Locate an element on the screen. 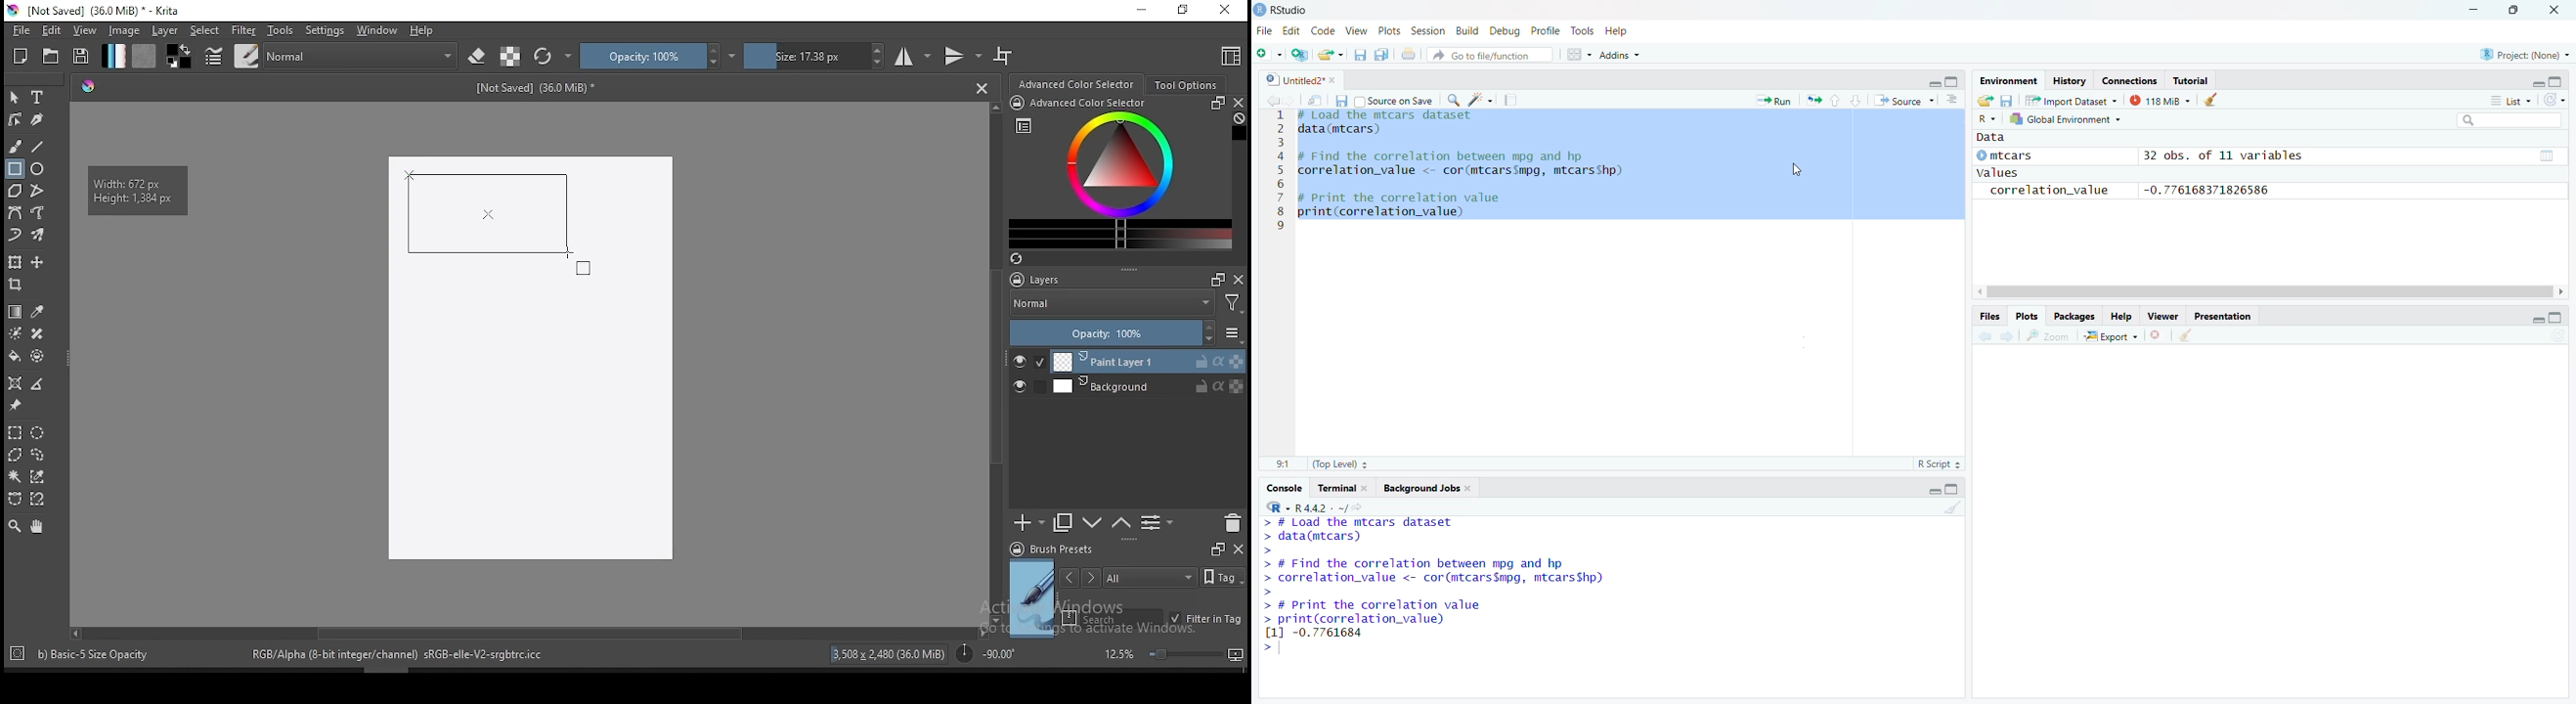 This screenshot has width=2576, height=728. active rectangle is located at coordinates (485, 213).